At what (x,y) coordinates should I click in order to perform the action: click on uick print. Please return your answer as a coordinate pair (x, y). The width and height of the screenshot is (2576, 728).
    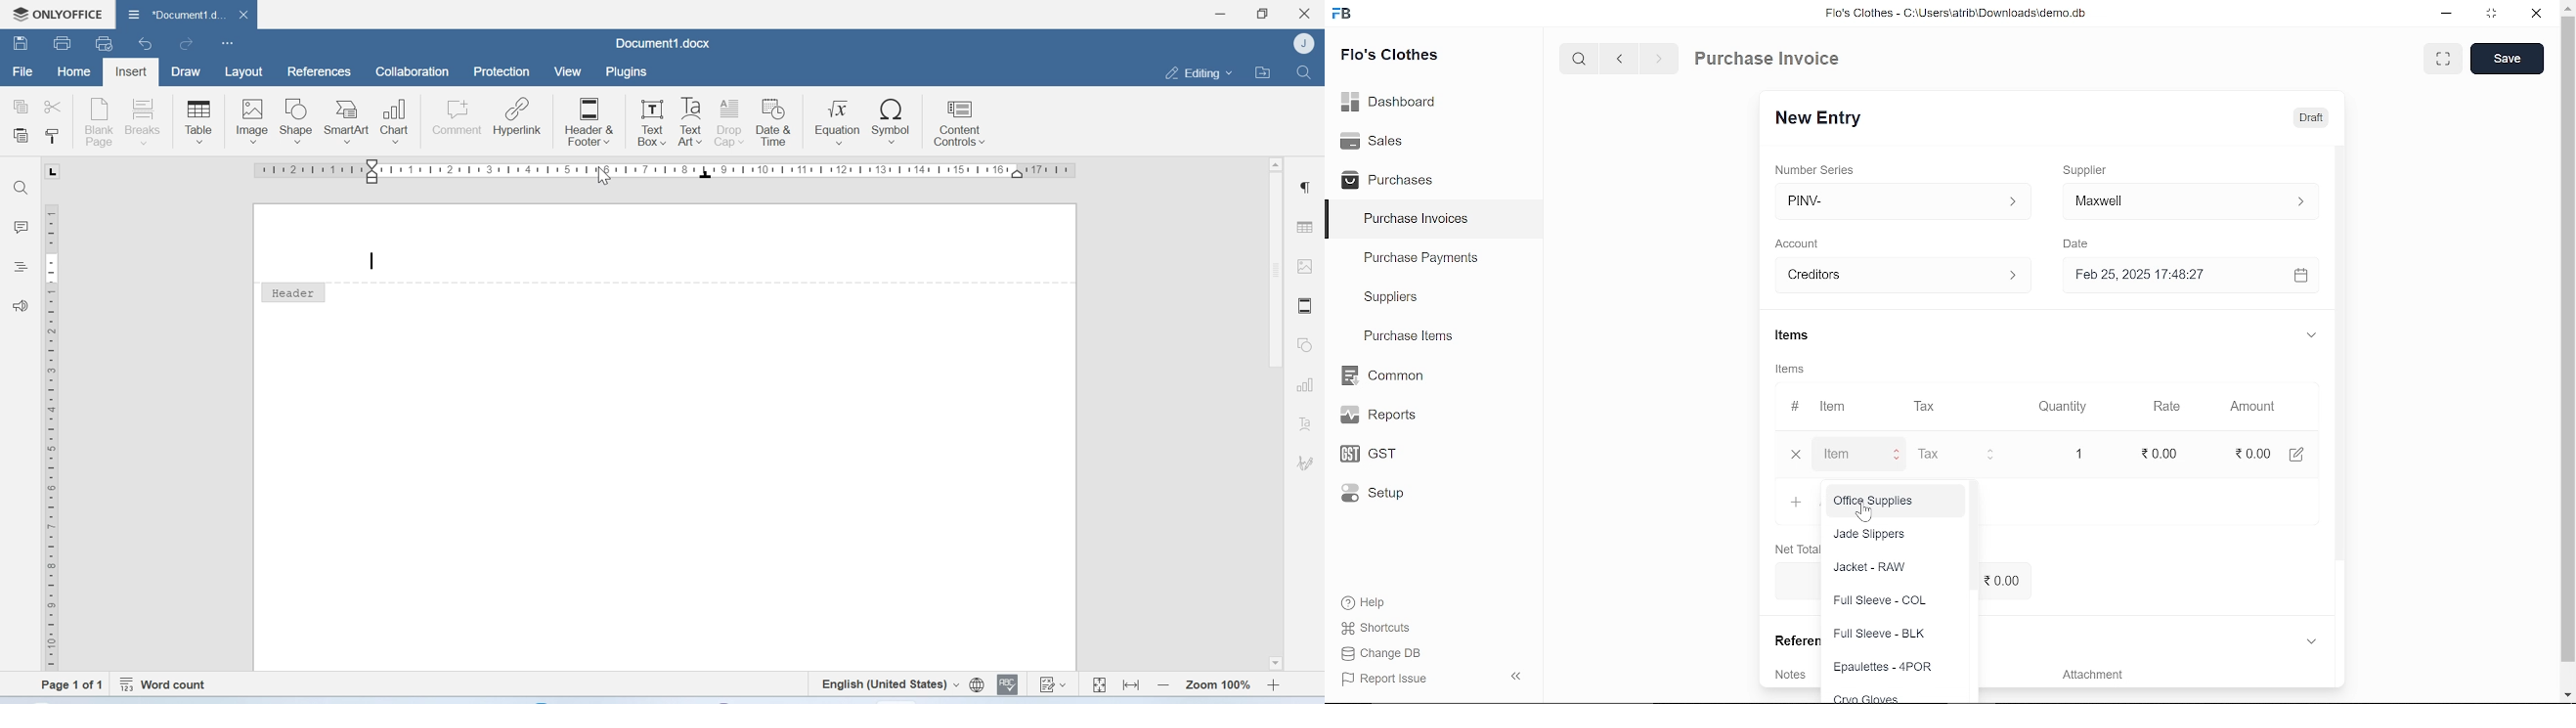
    Looking at the image, I should click on (106, 44).